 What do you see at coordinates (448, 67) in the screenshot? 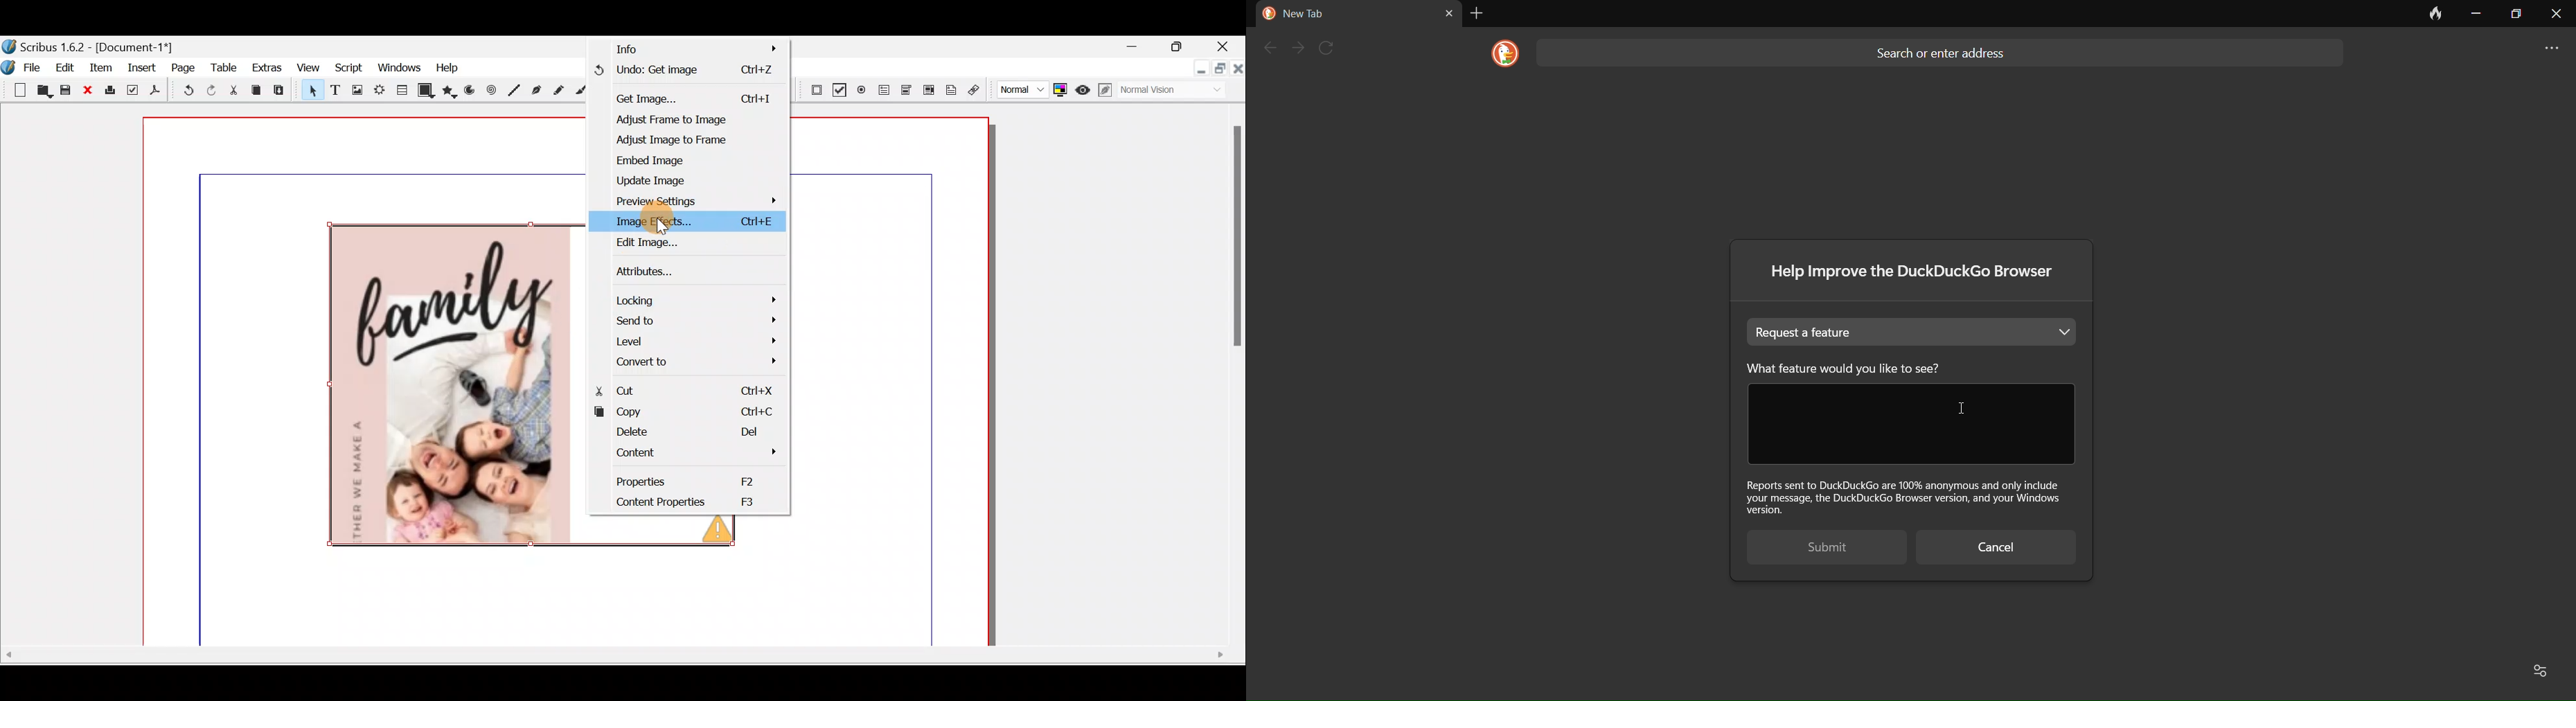
I see `Help` at bounding box center [448, 67].